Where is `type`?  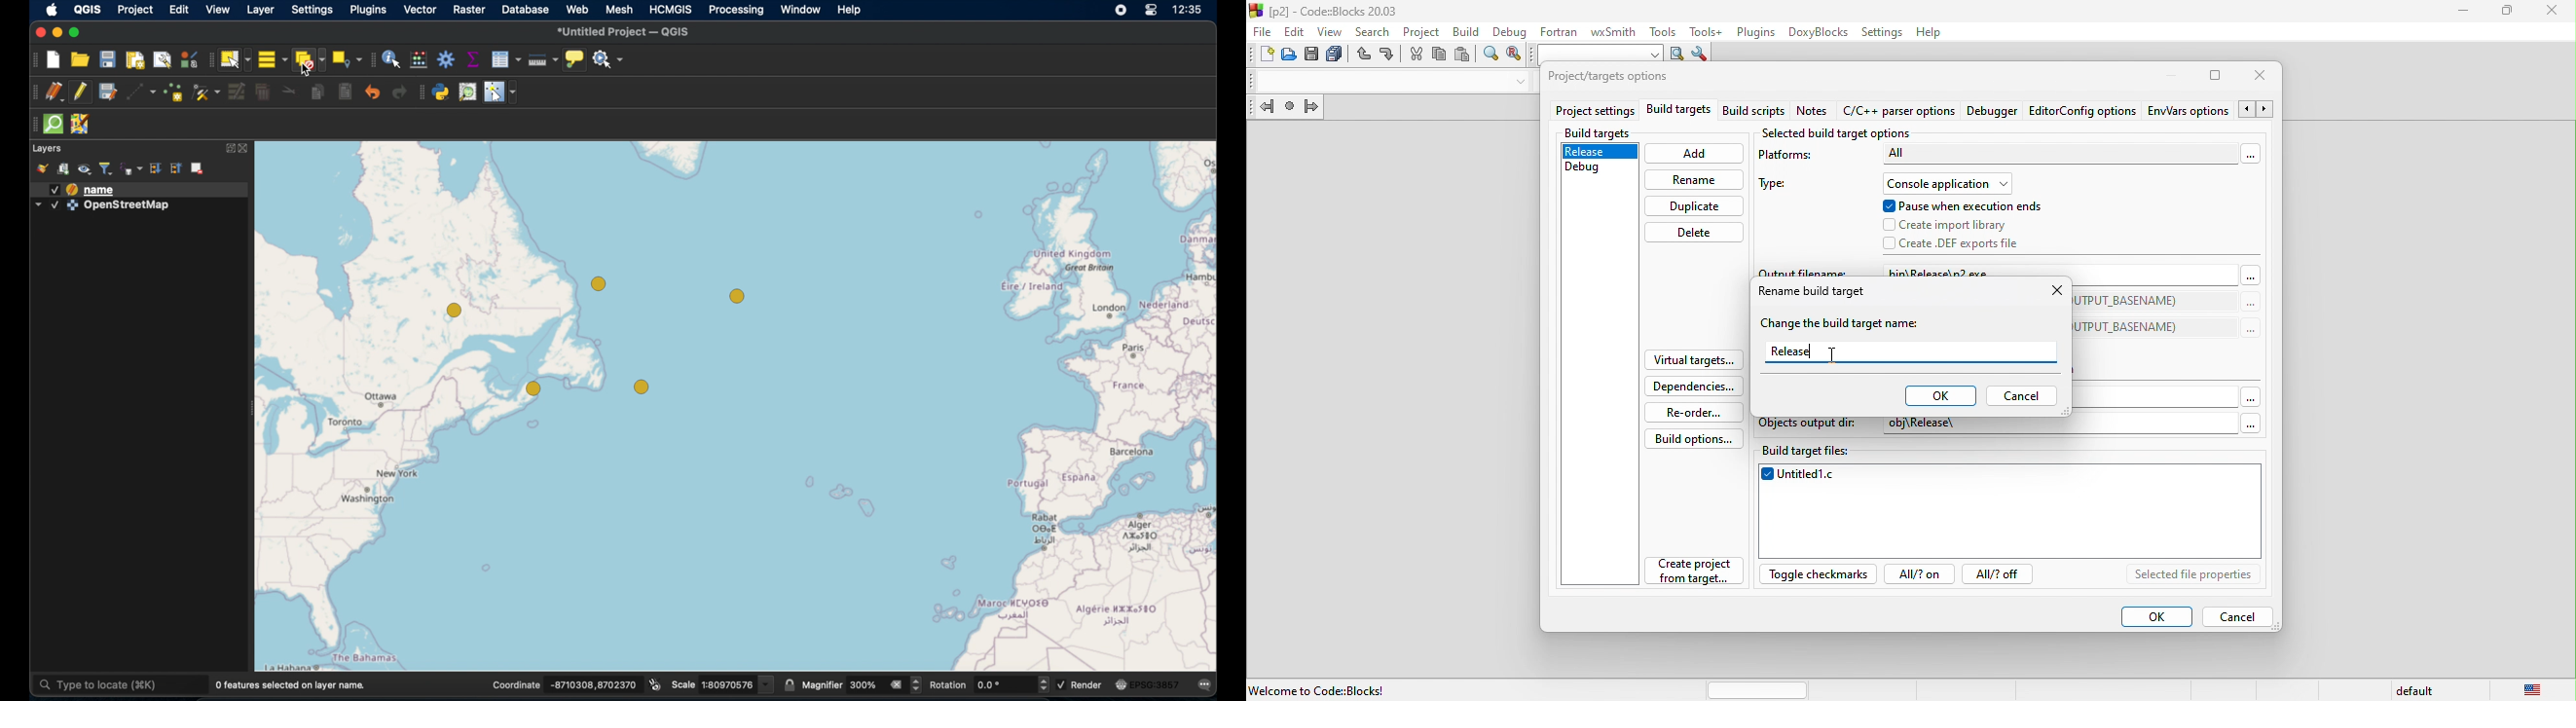 type is located at coordinates (1781, 186).